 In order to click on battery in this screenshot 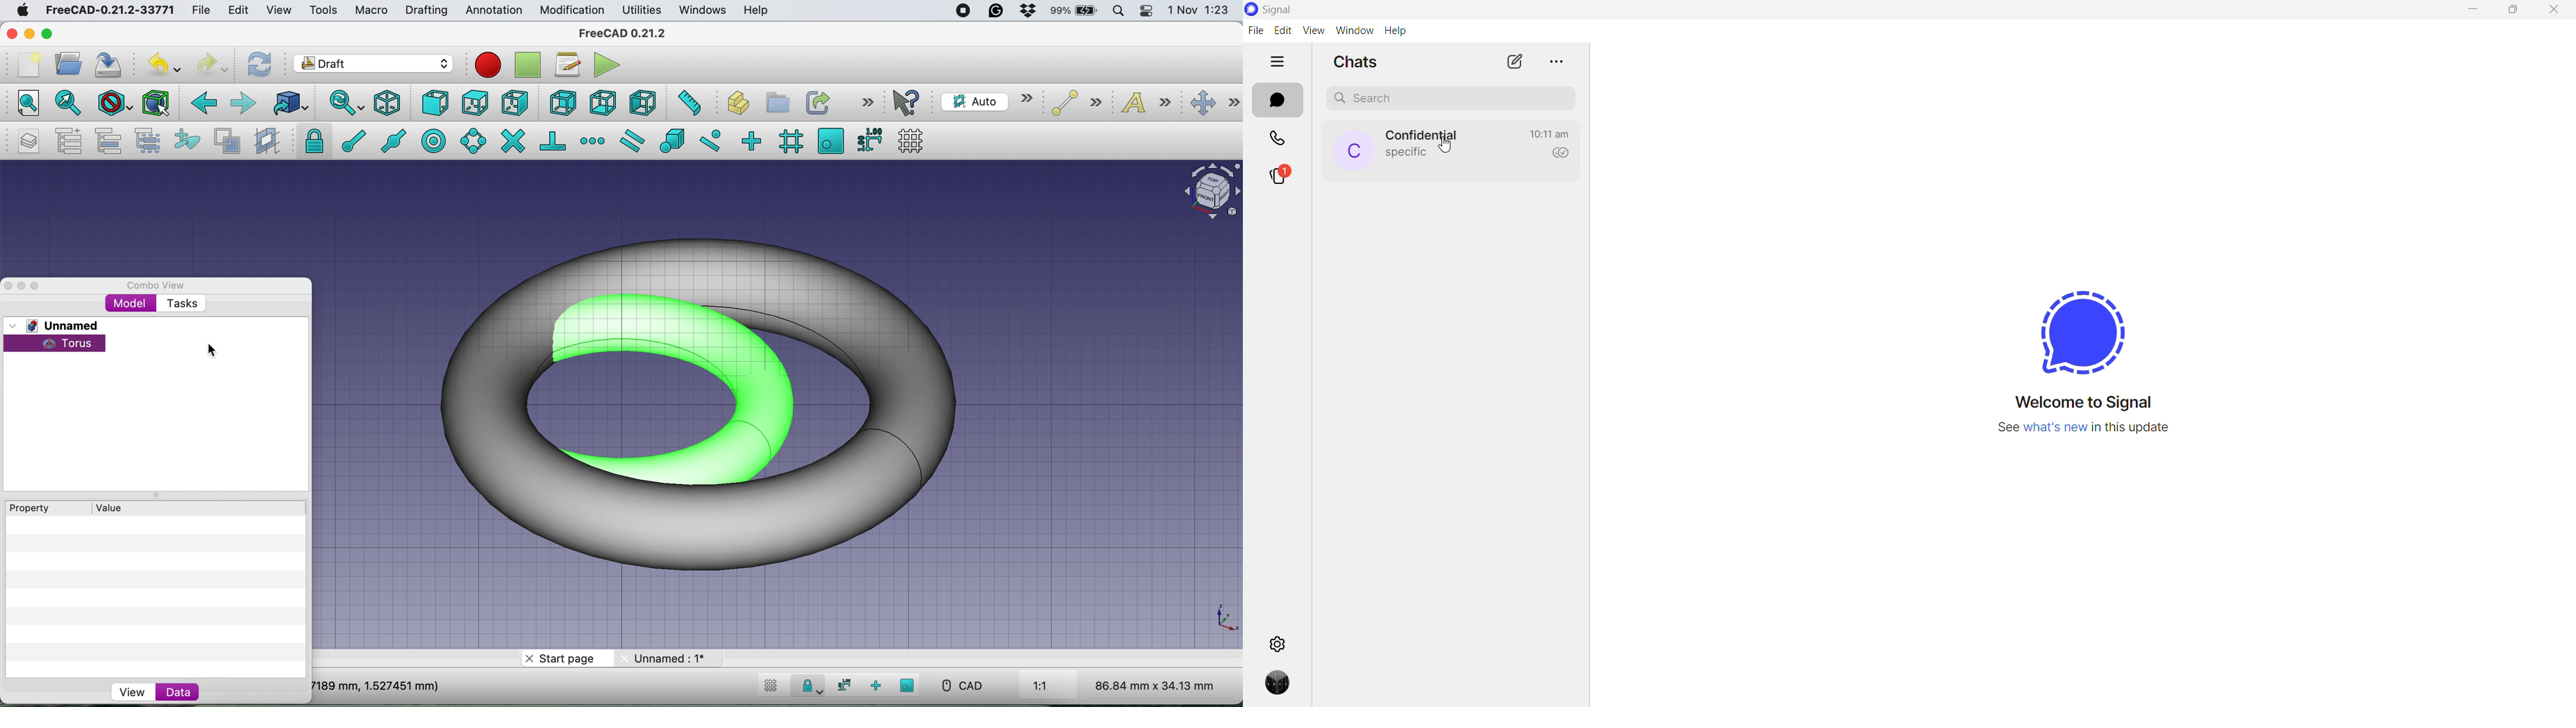, I will do `click(1075, 12)`.